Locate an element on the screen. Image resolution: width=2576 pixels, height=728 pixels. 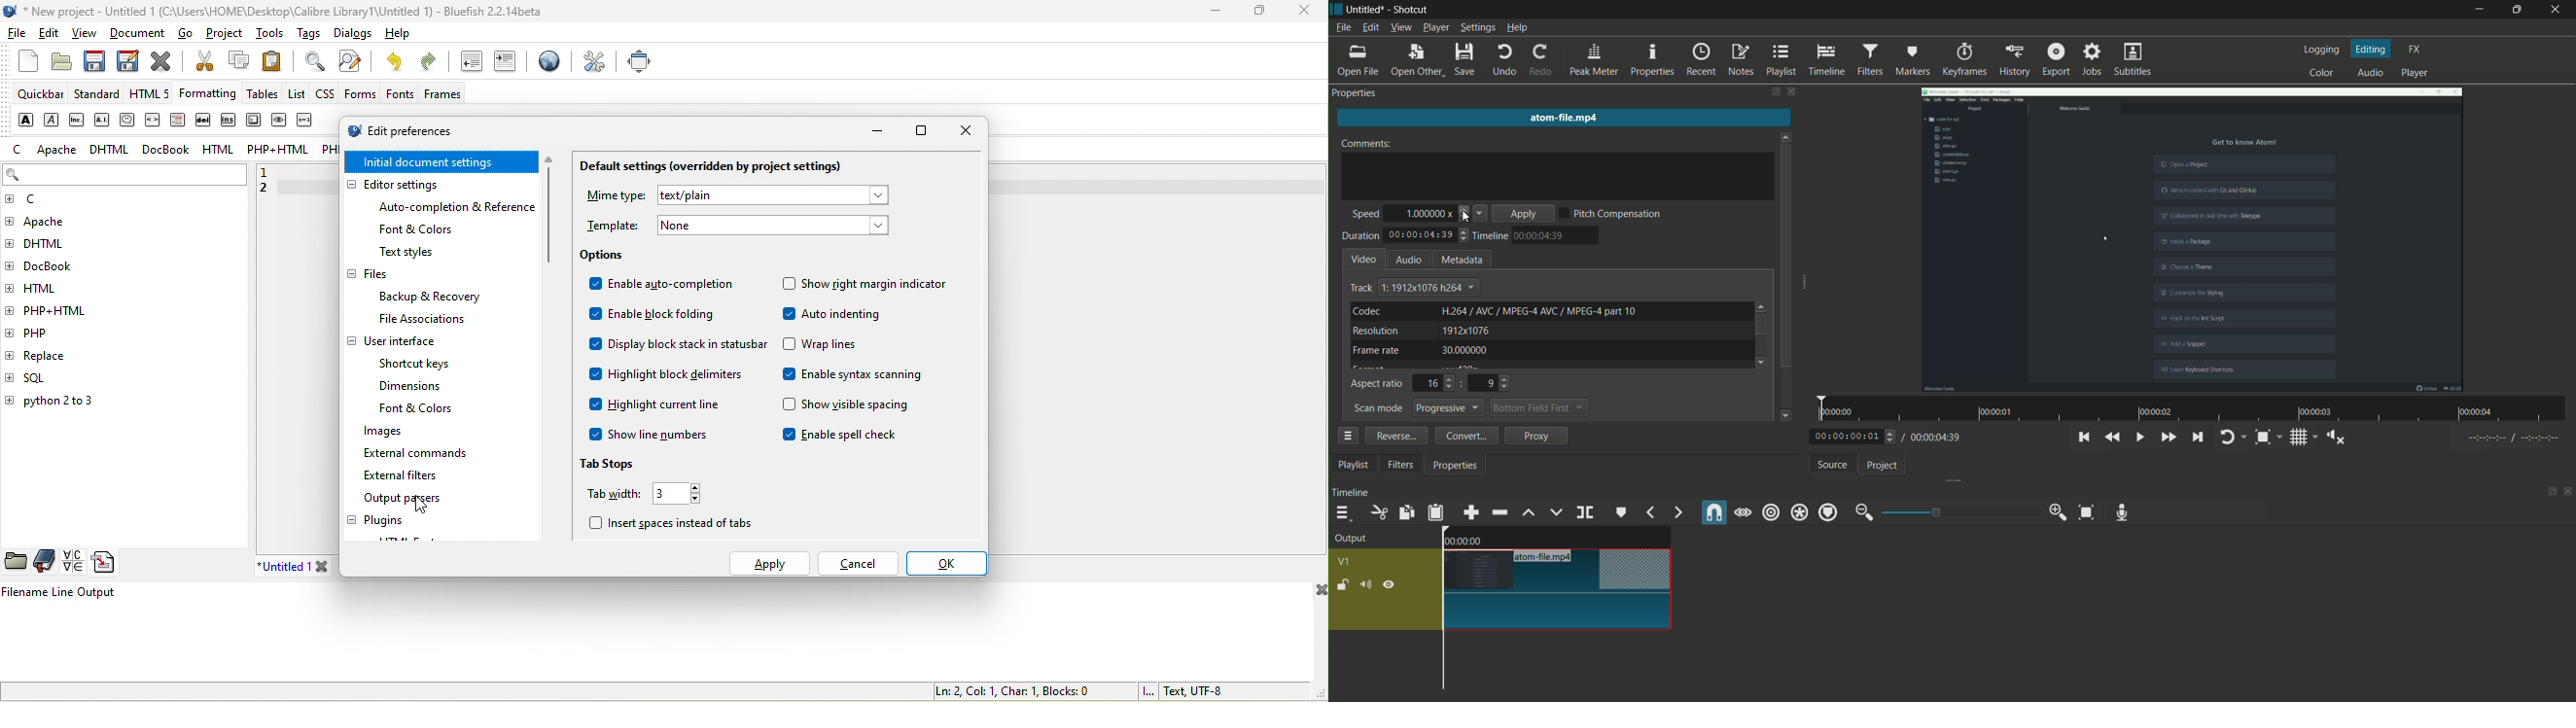
16 is located at coordinates (1437, 383).